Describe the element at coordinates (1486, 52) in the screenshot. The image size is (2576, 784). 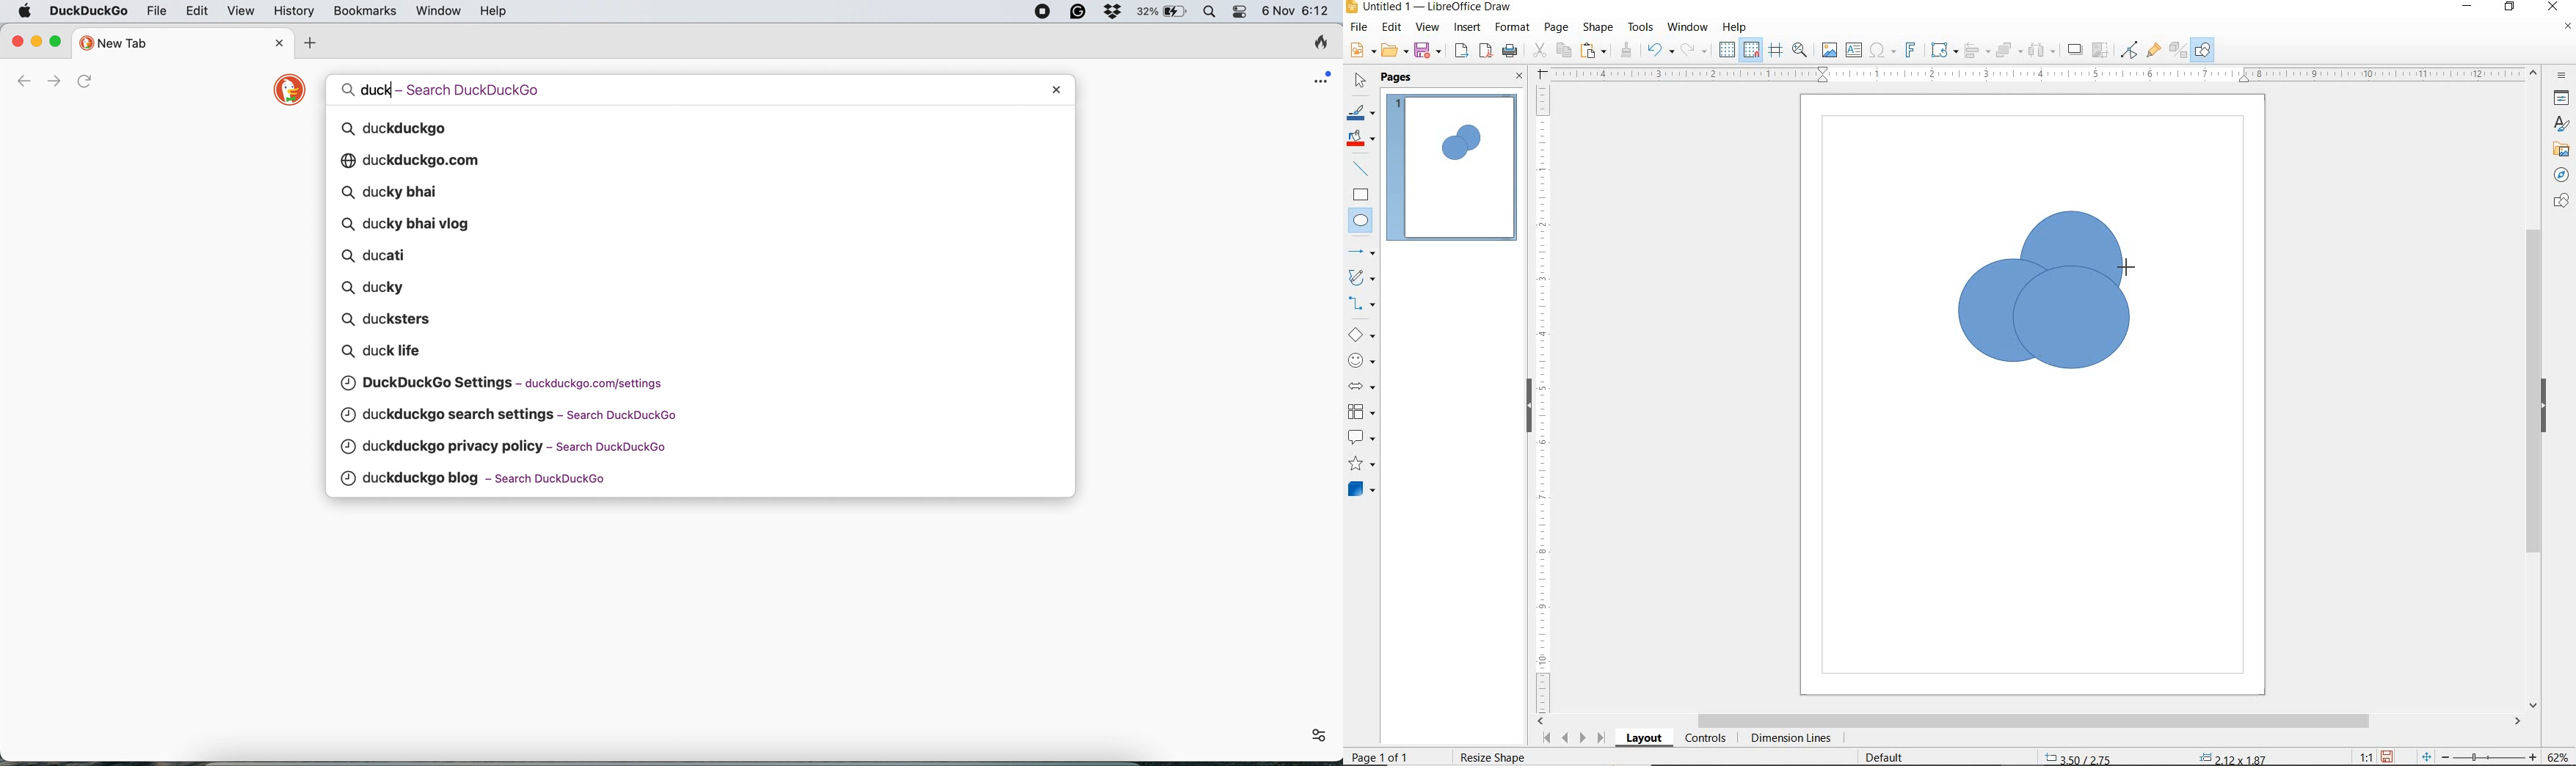
I see `EXPORT AS PDF` at that location.